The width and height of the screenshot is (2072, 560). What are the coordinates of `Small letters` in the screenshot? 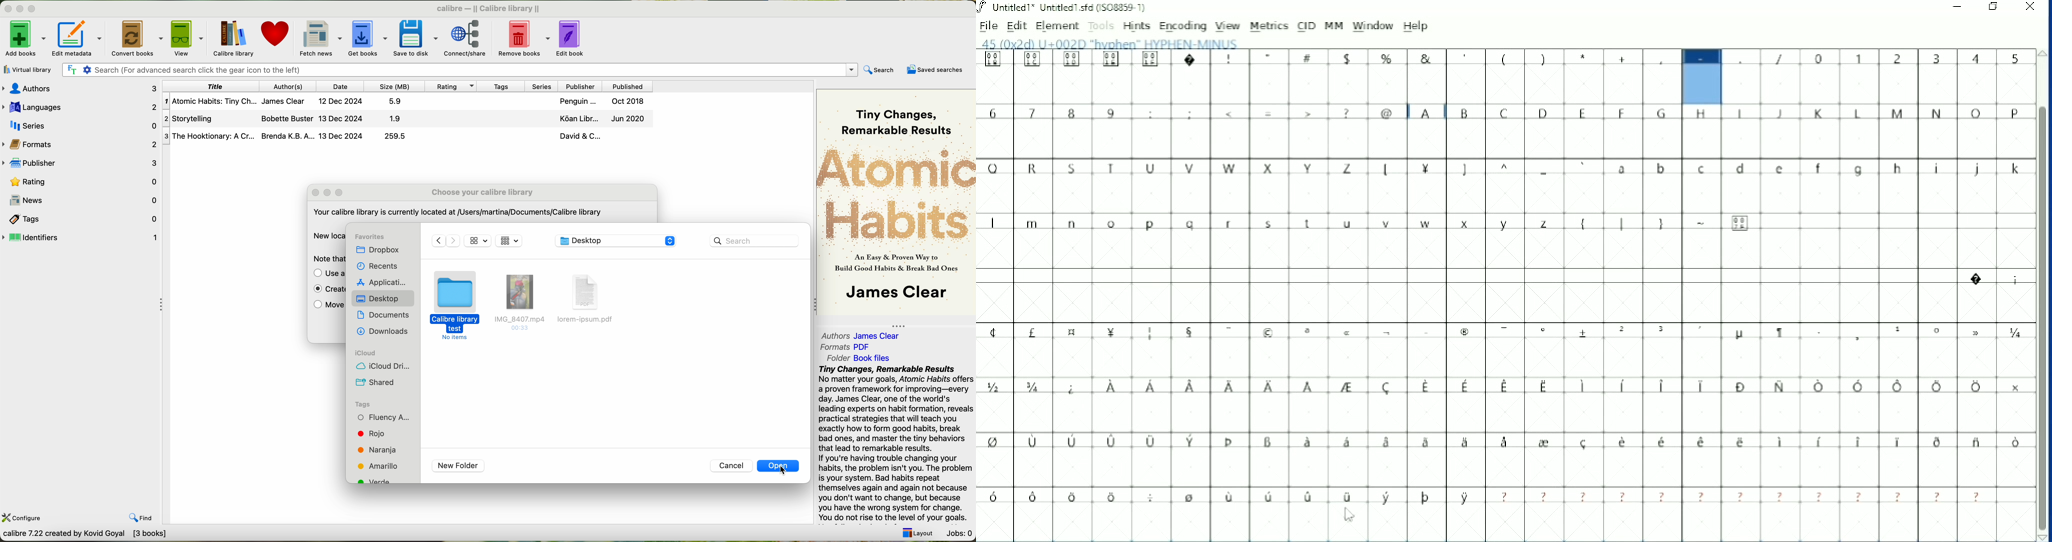 It's located at (1268, 224).